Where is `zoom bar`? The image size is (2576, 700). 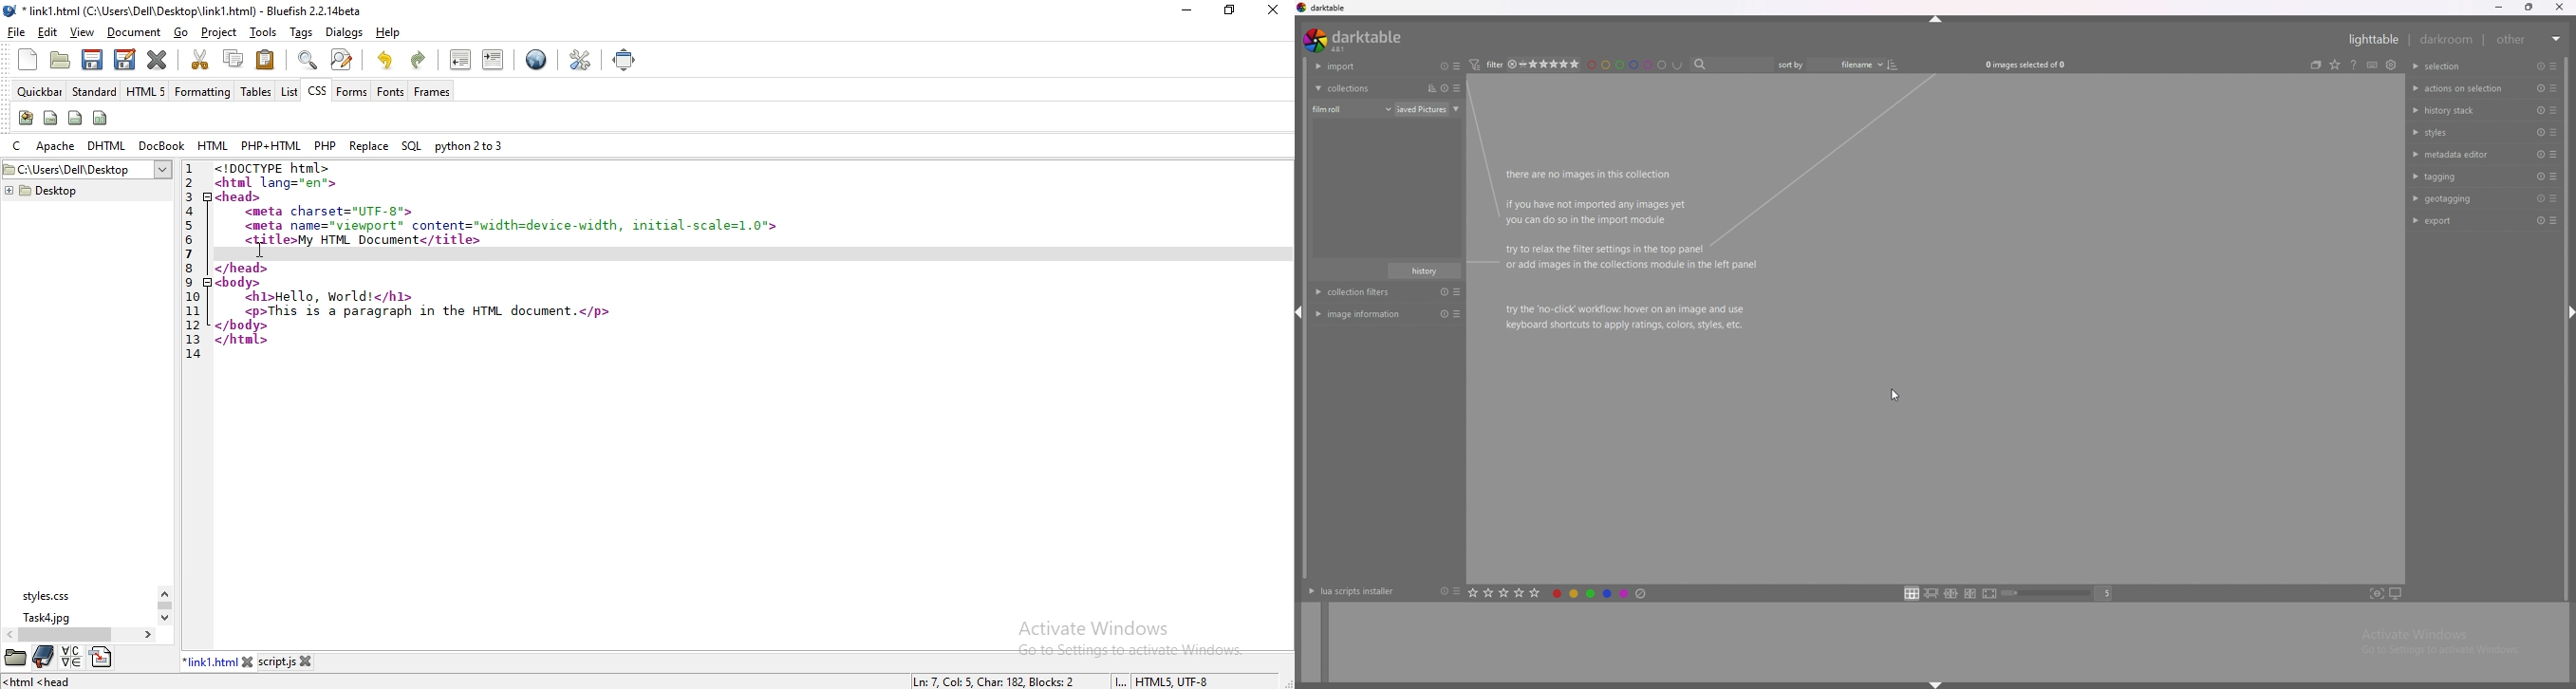
zoom bar is located at coordinates (2048, 594).